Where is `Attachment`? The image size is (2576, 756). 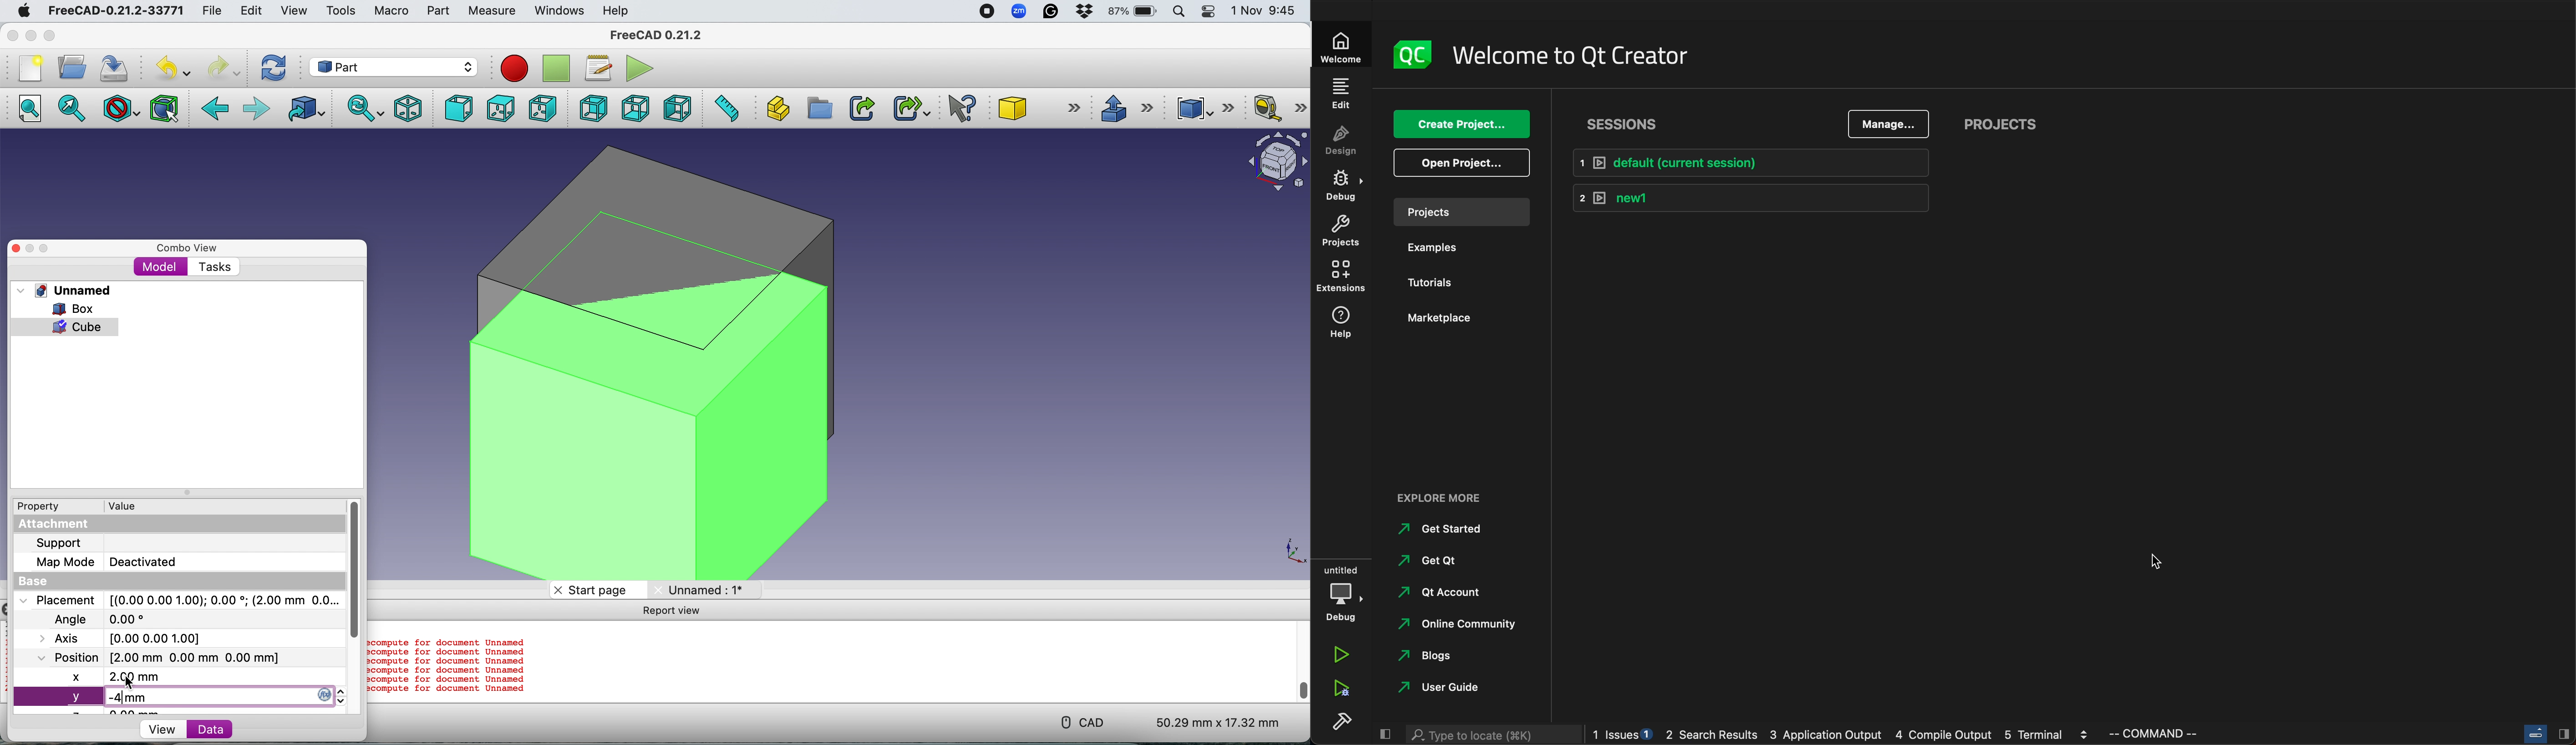
Attachment is located at coordinates (57, 525).